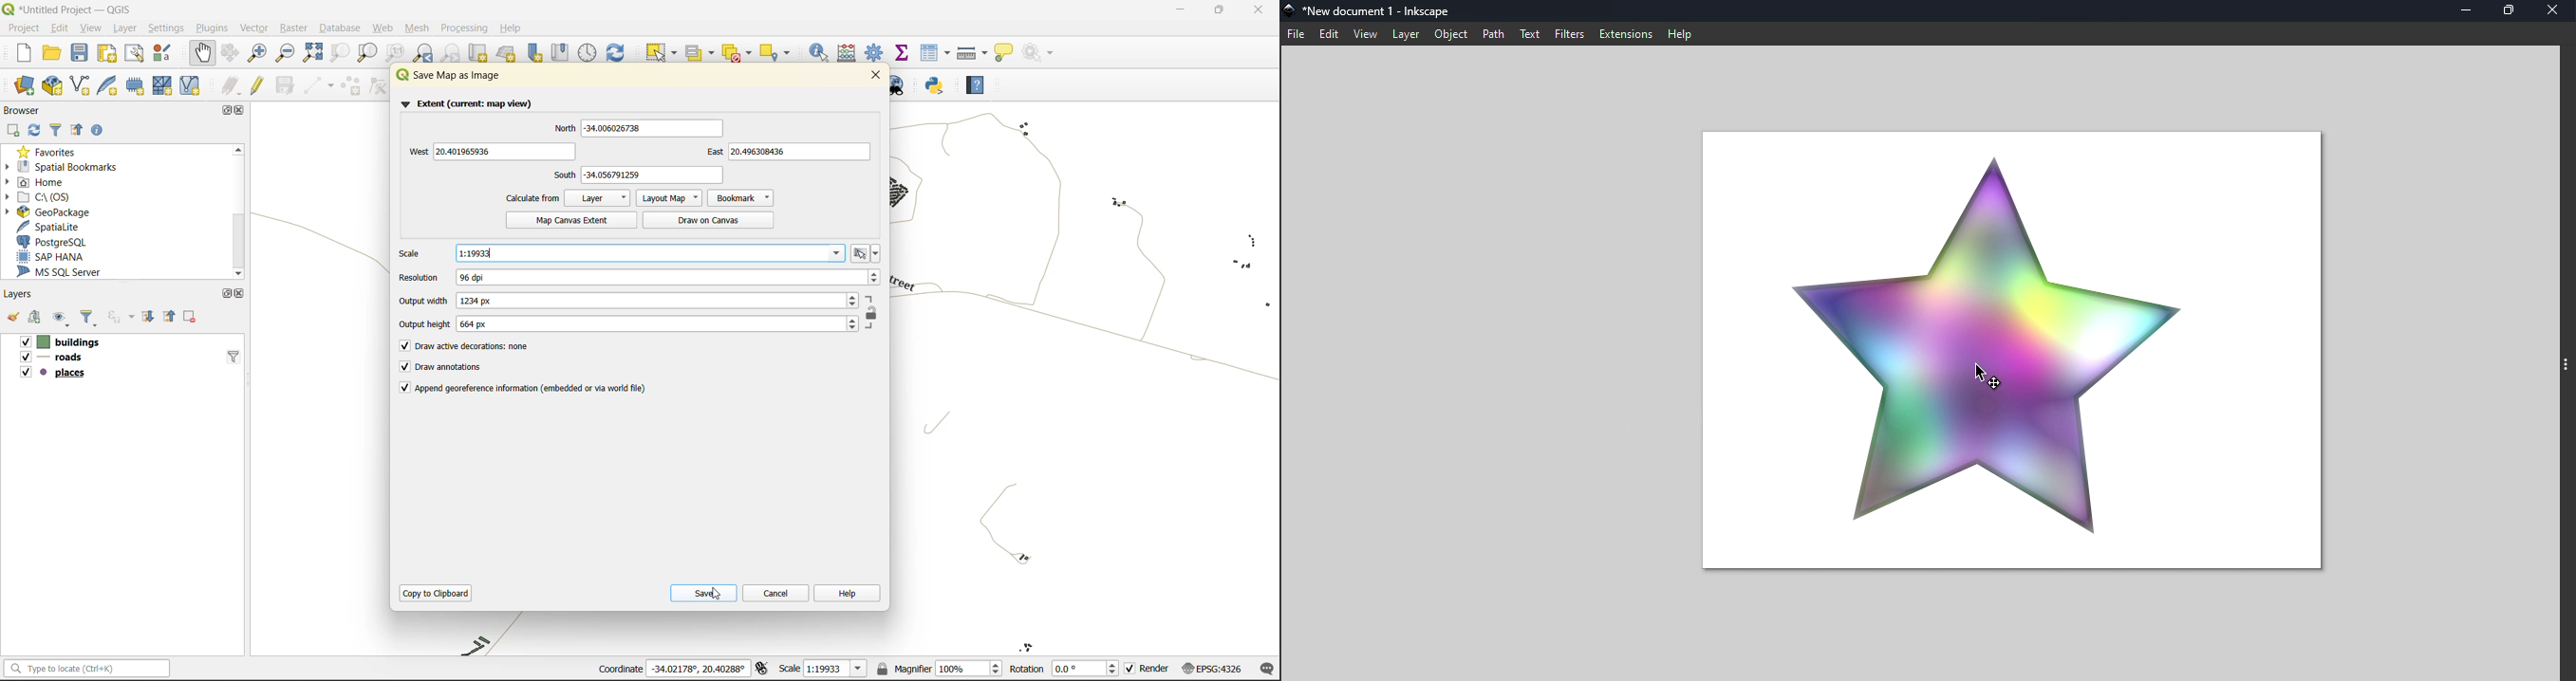  I want to click on Maximize, so click(2507, 11).